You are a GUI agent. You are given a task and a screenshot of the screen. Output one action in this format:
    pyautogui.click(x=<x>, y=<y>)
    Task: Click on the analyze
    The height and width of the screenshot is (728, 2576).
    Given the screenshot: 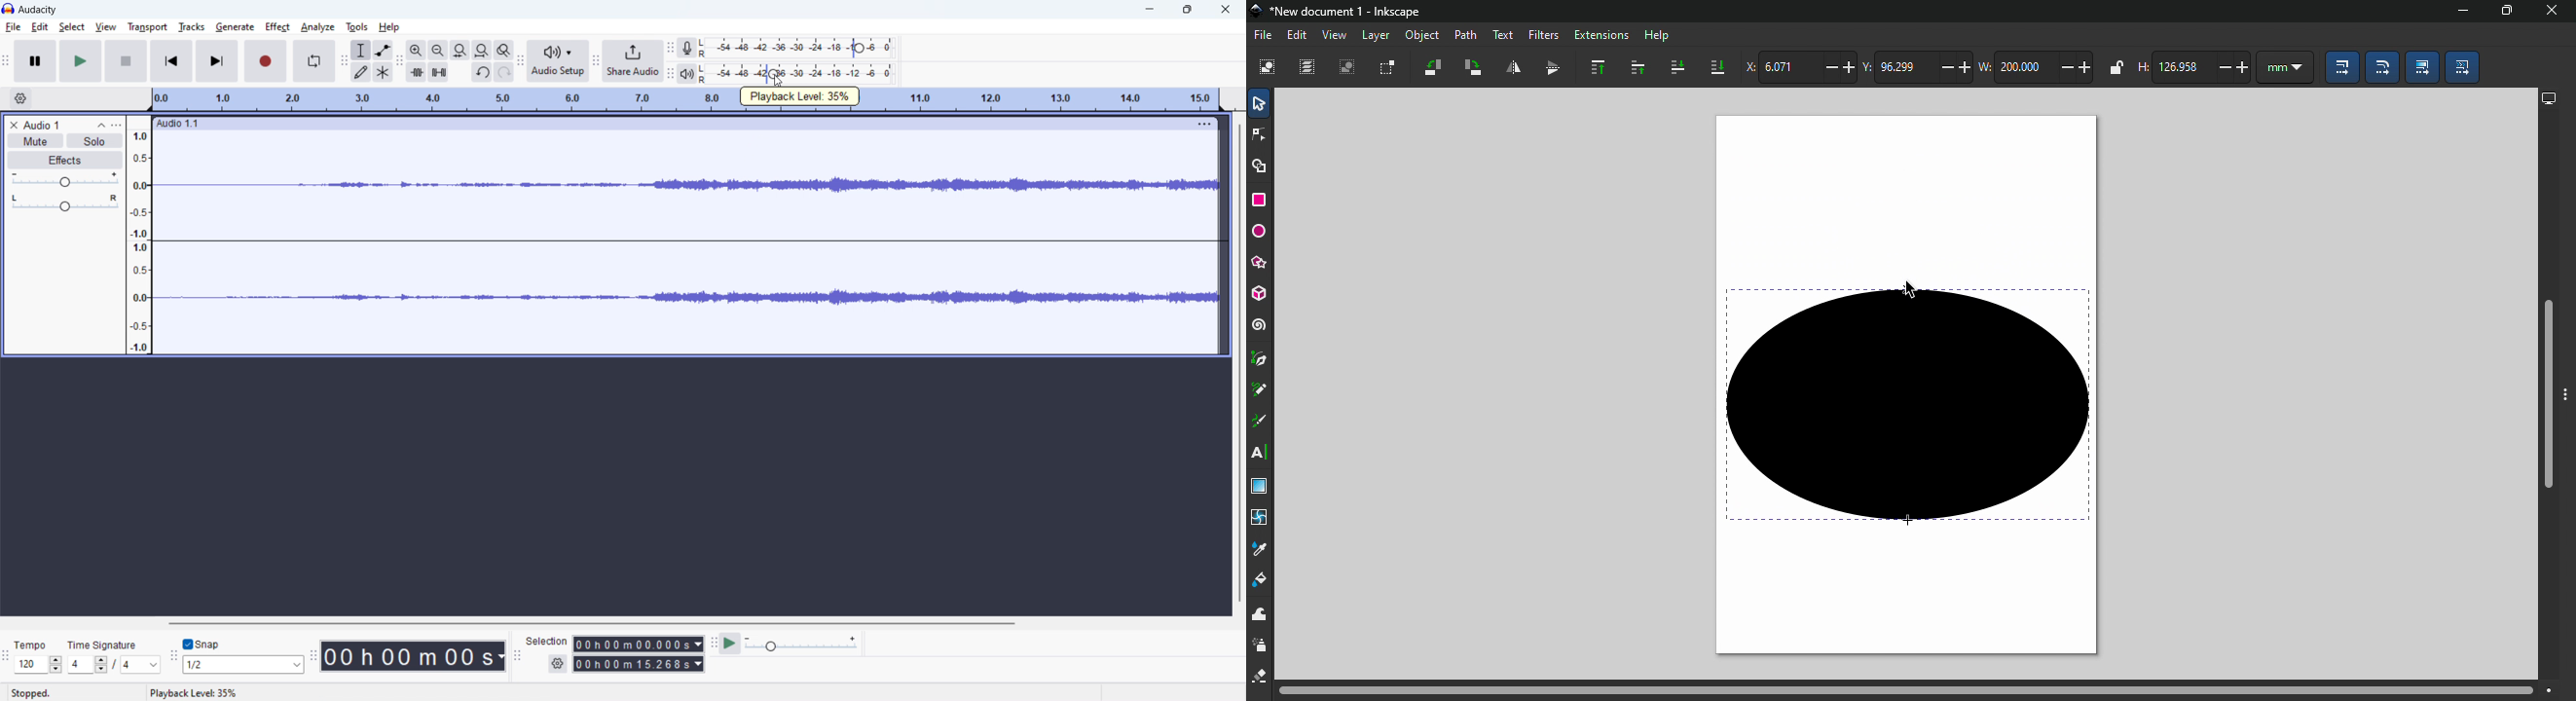 What is the action you would take?
    pyautogui.click(x=317, y=27)
    